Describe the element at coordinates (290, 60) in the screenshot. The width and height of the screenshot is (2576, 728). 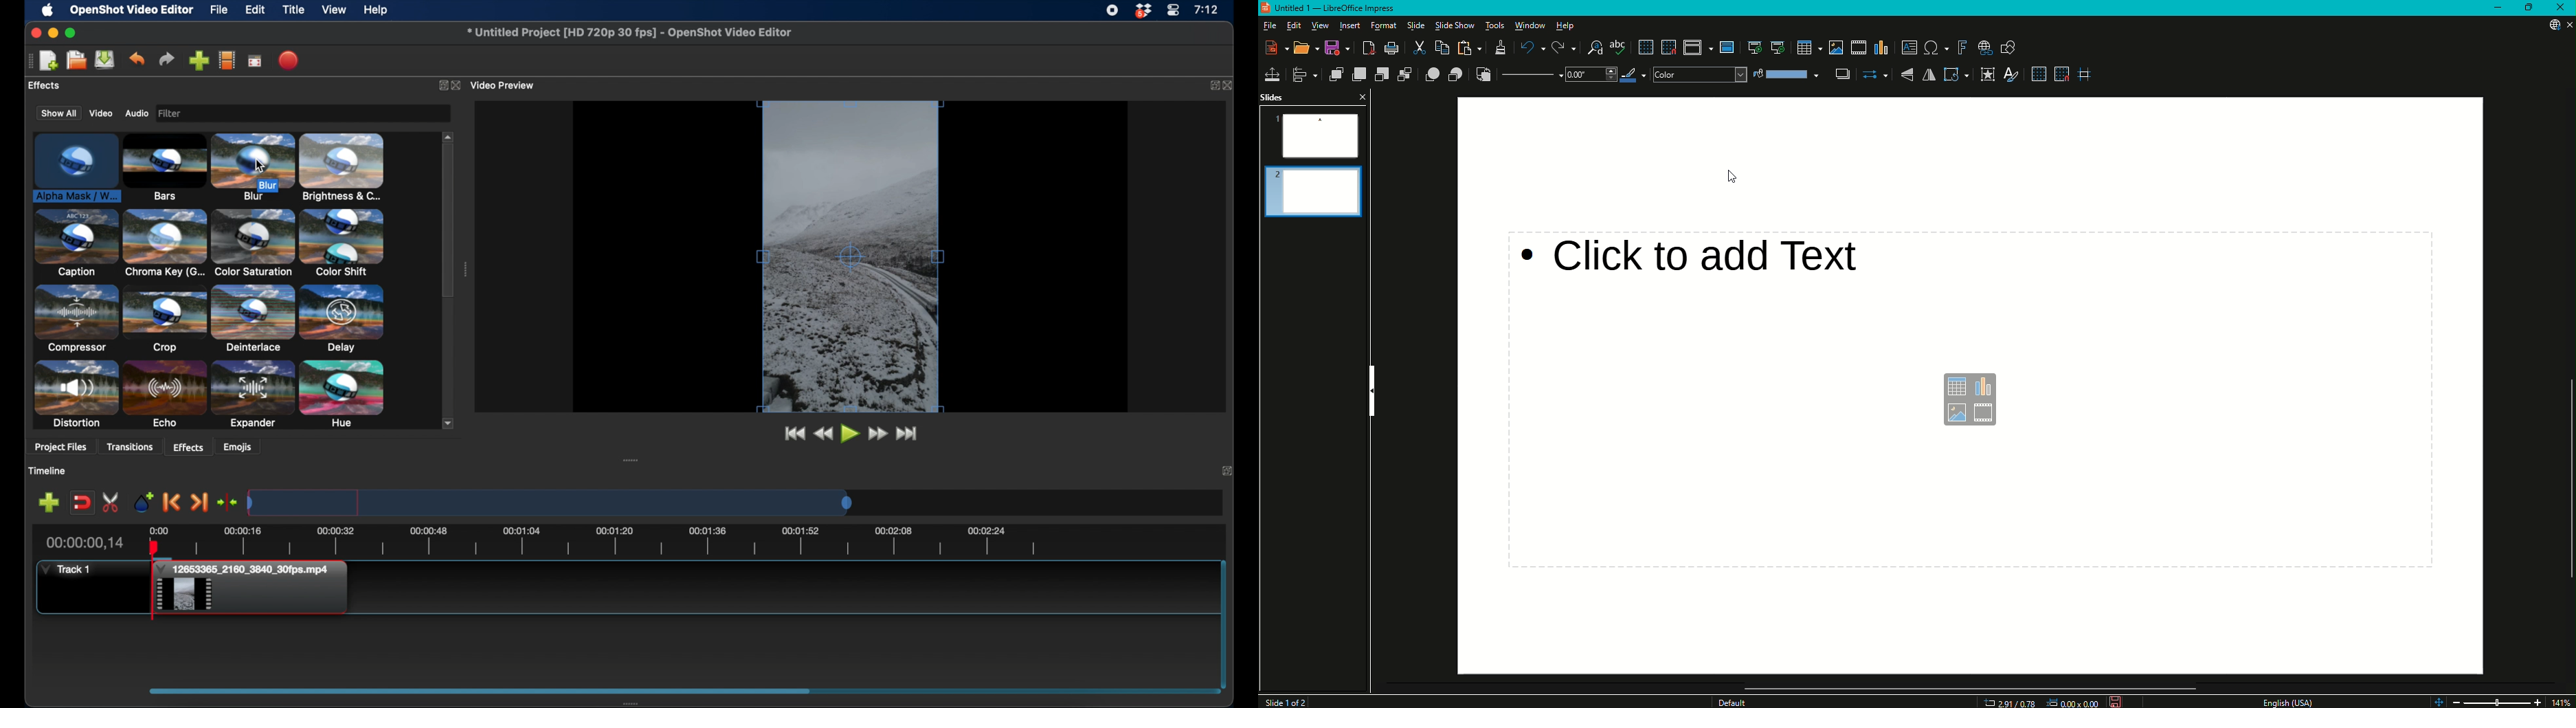
I see `export video` at that location.